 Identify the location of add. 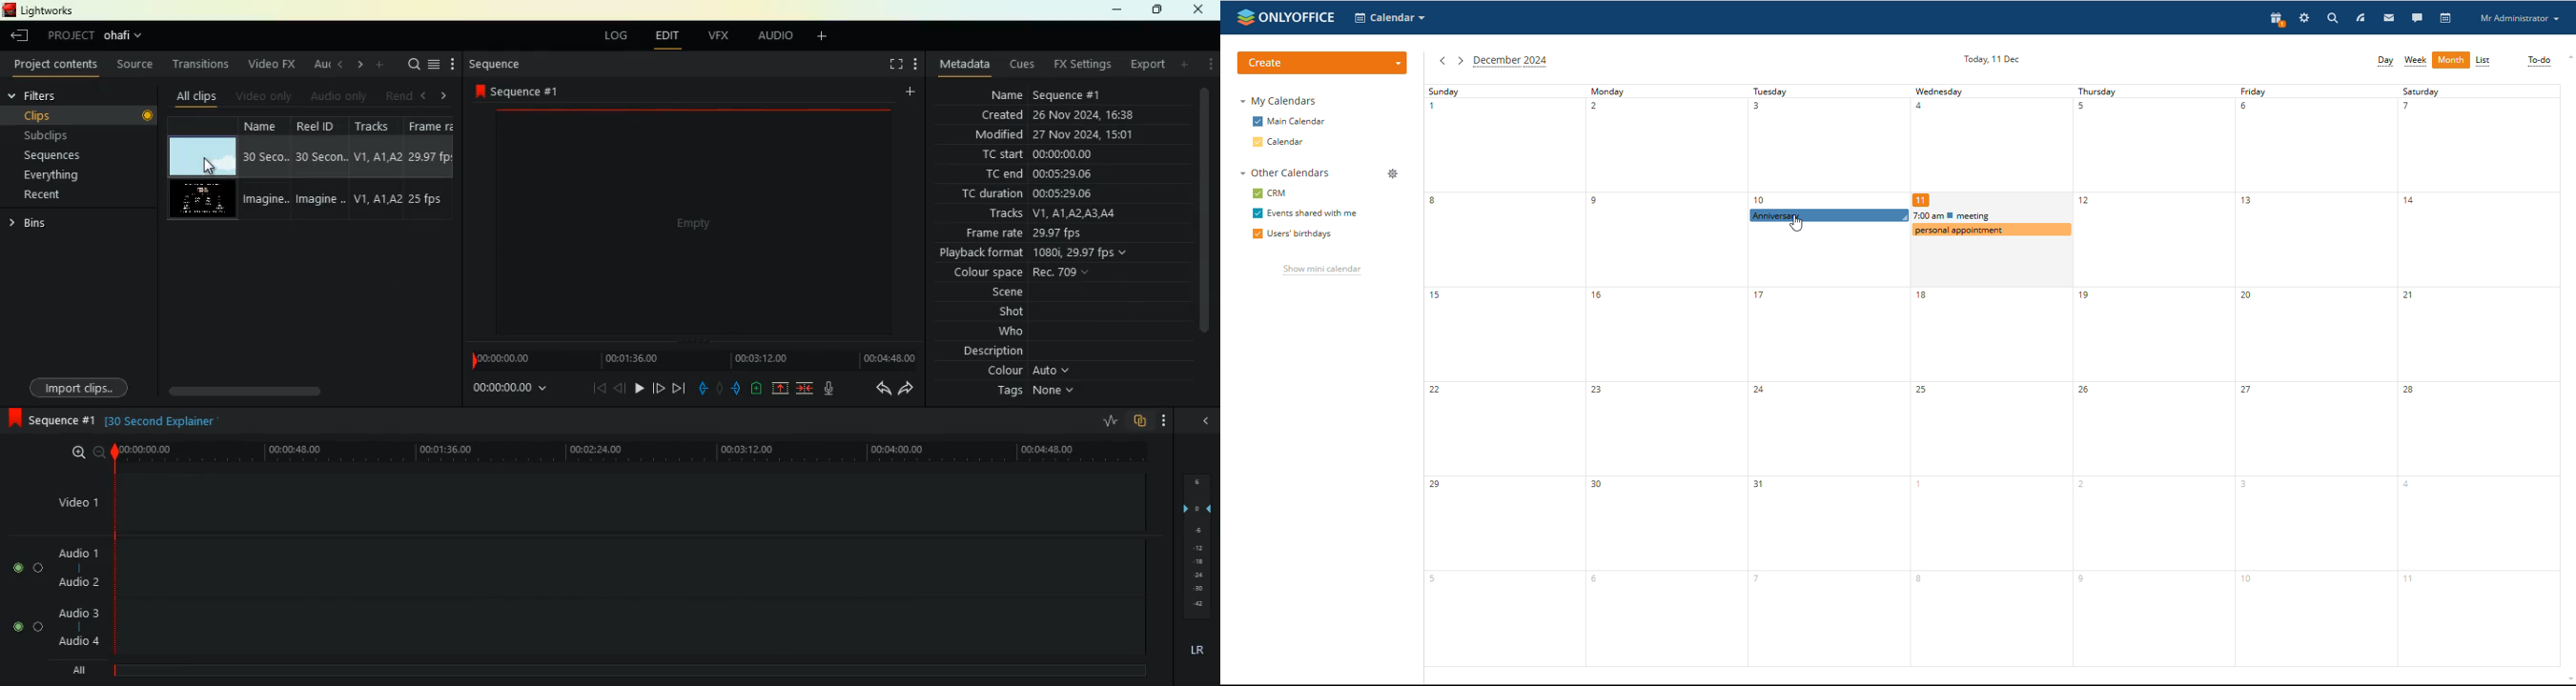
(826, 39).